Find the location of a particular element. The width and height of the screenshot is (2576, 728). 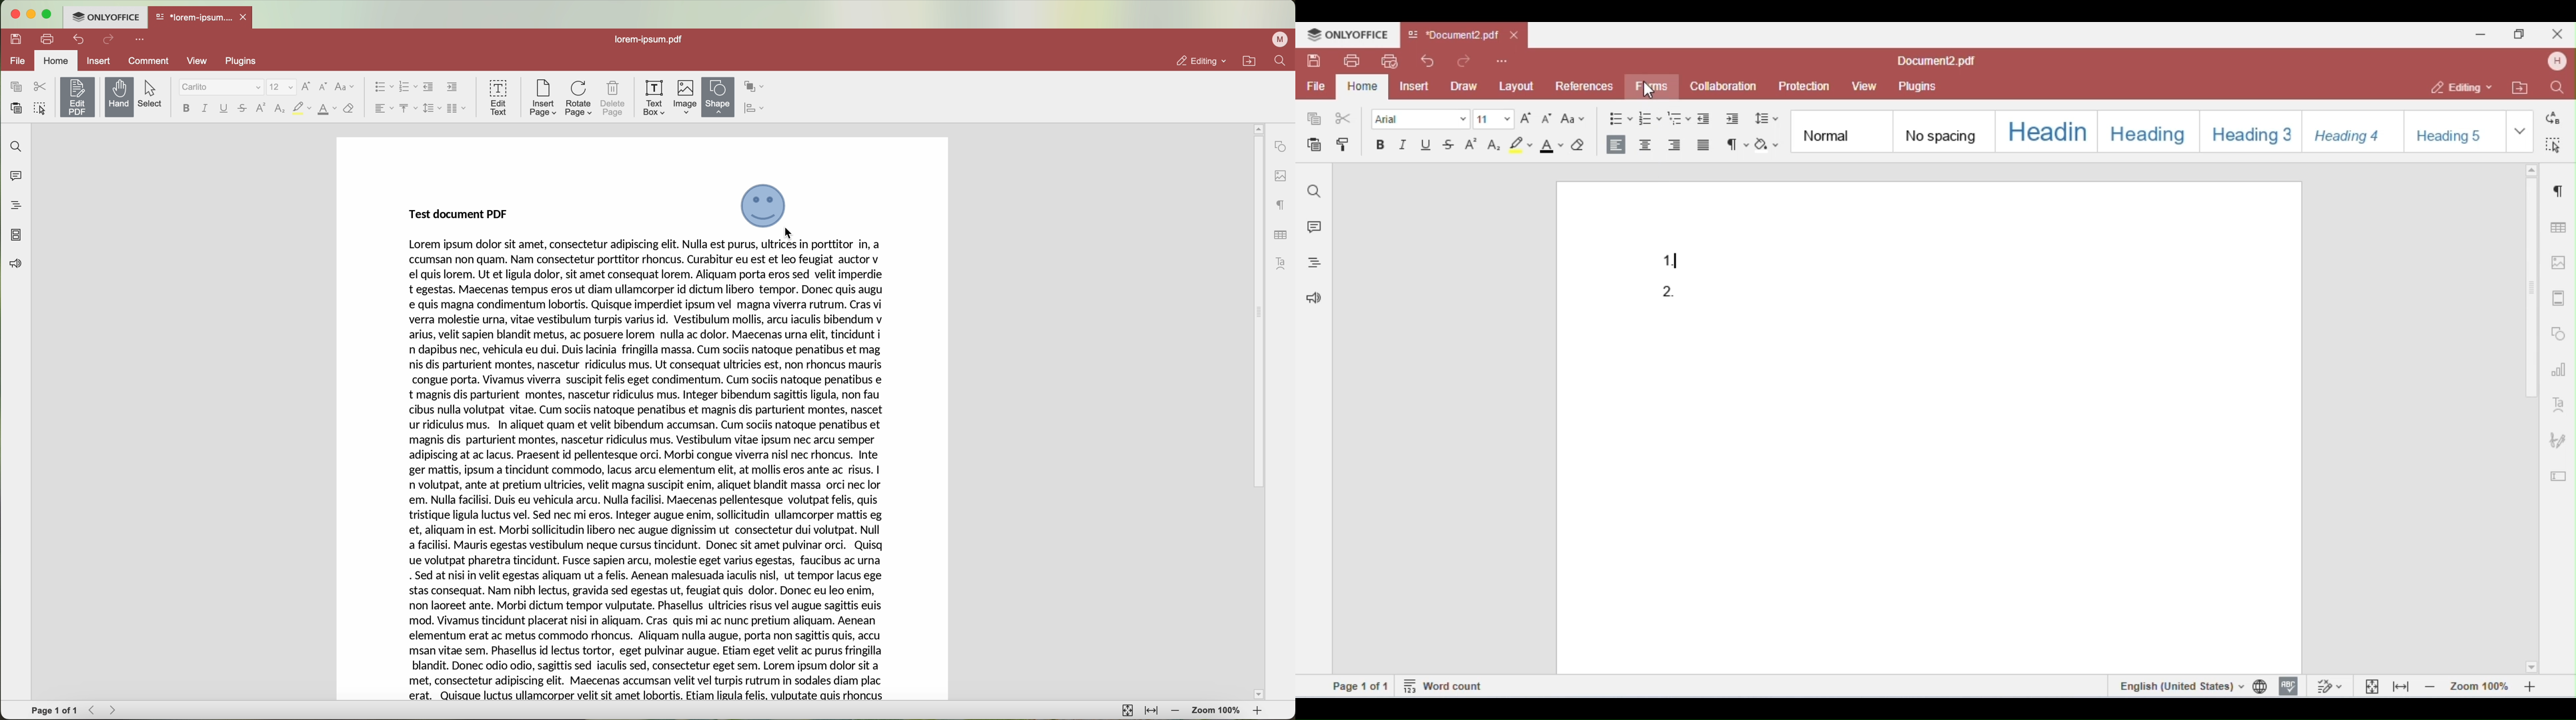

feedback and support is located at coordinates (16, 264).